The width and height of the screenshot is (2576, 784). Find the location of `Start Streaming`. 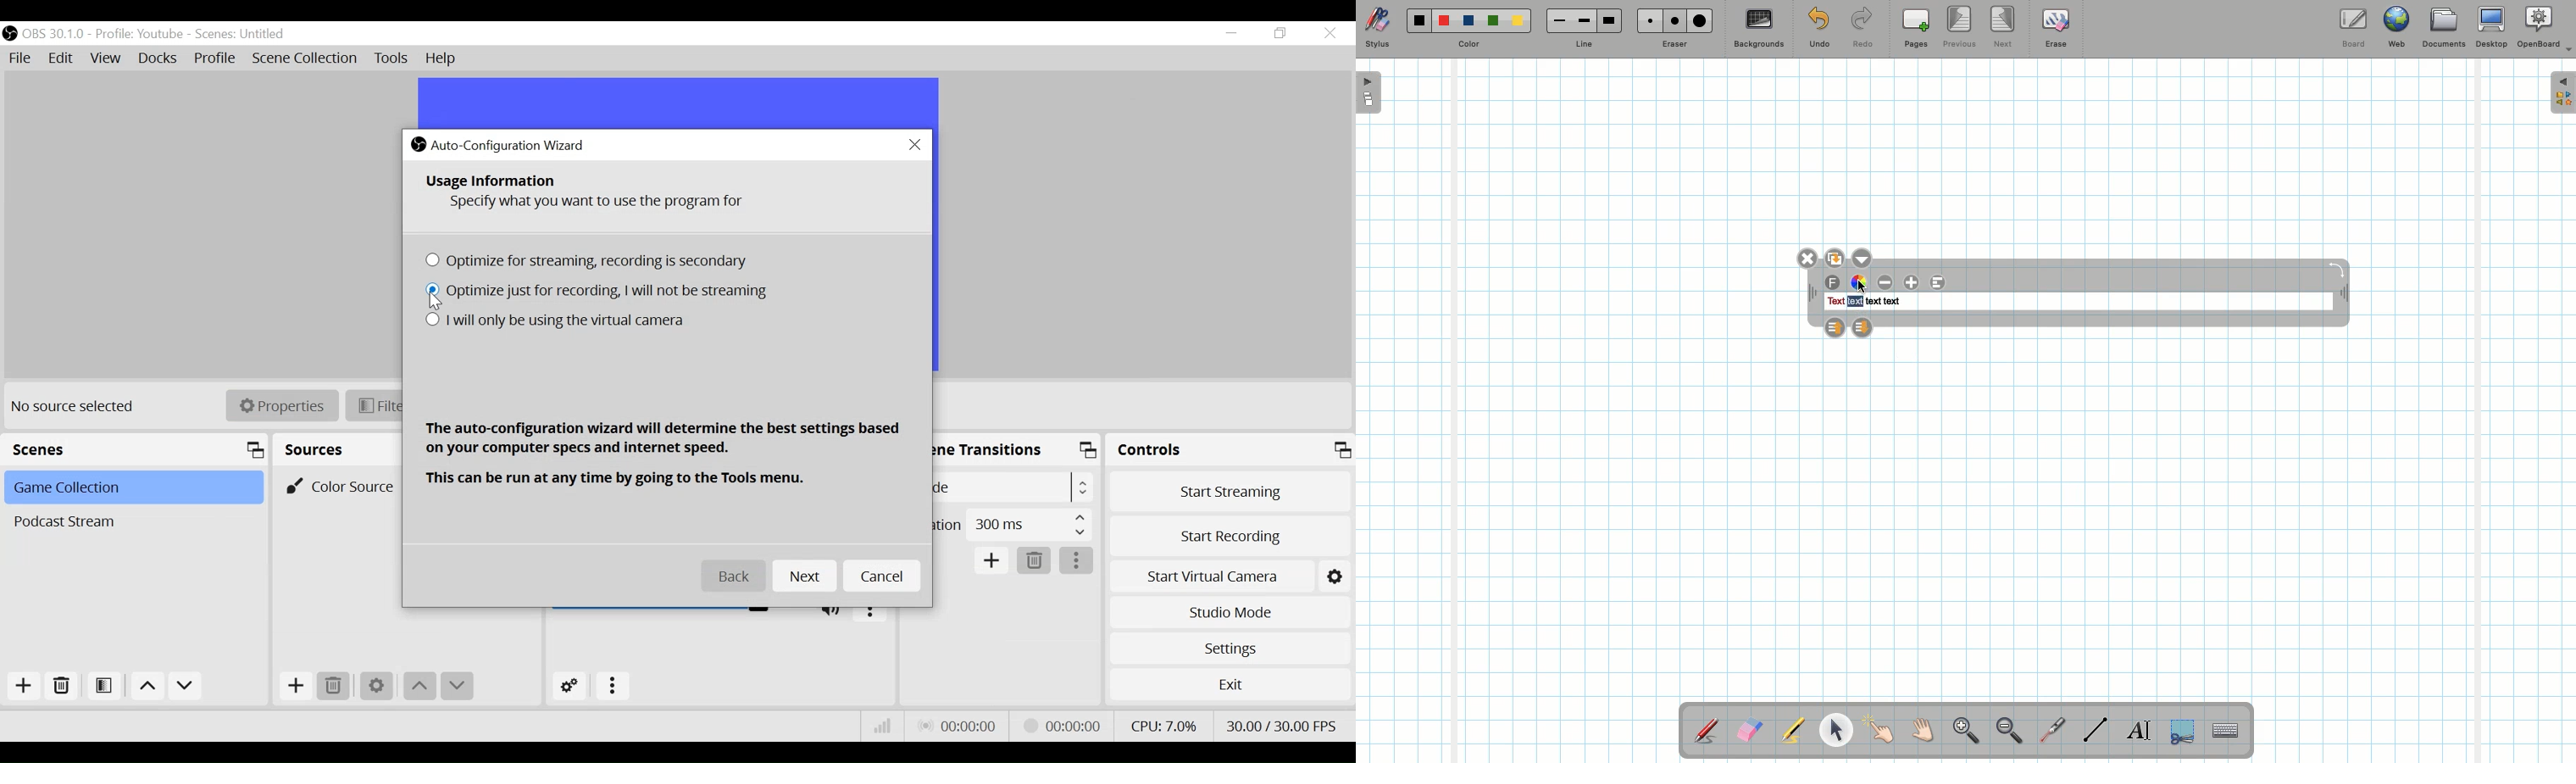

Start Streaming is located at coordinates (1227, 490).